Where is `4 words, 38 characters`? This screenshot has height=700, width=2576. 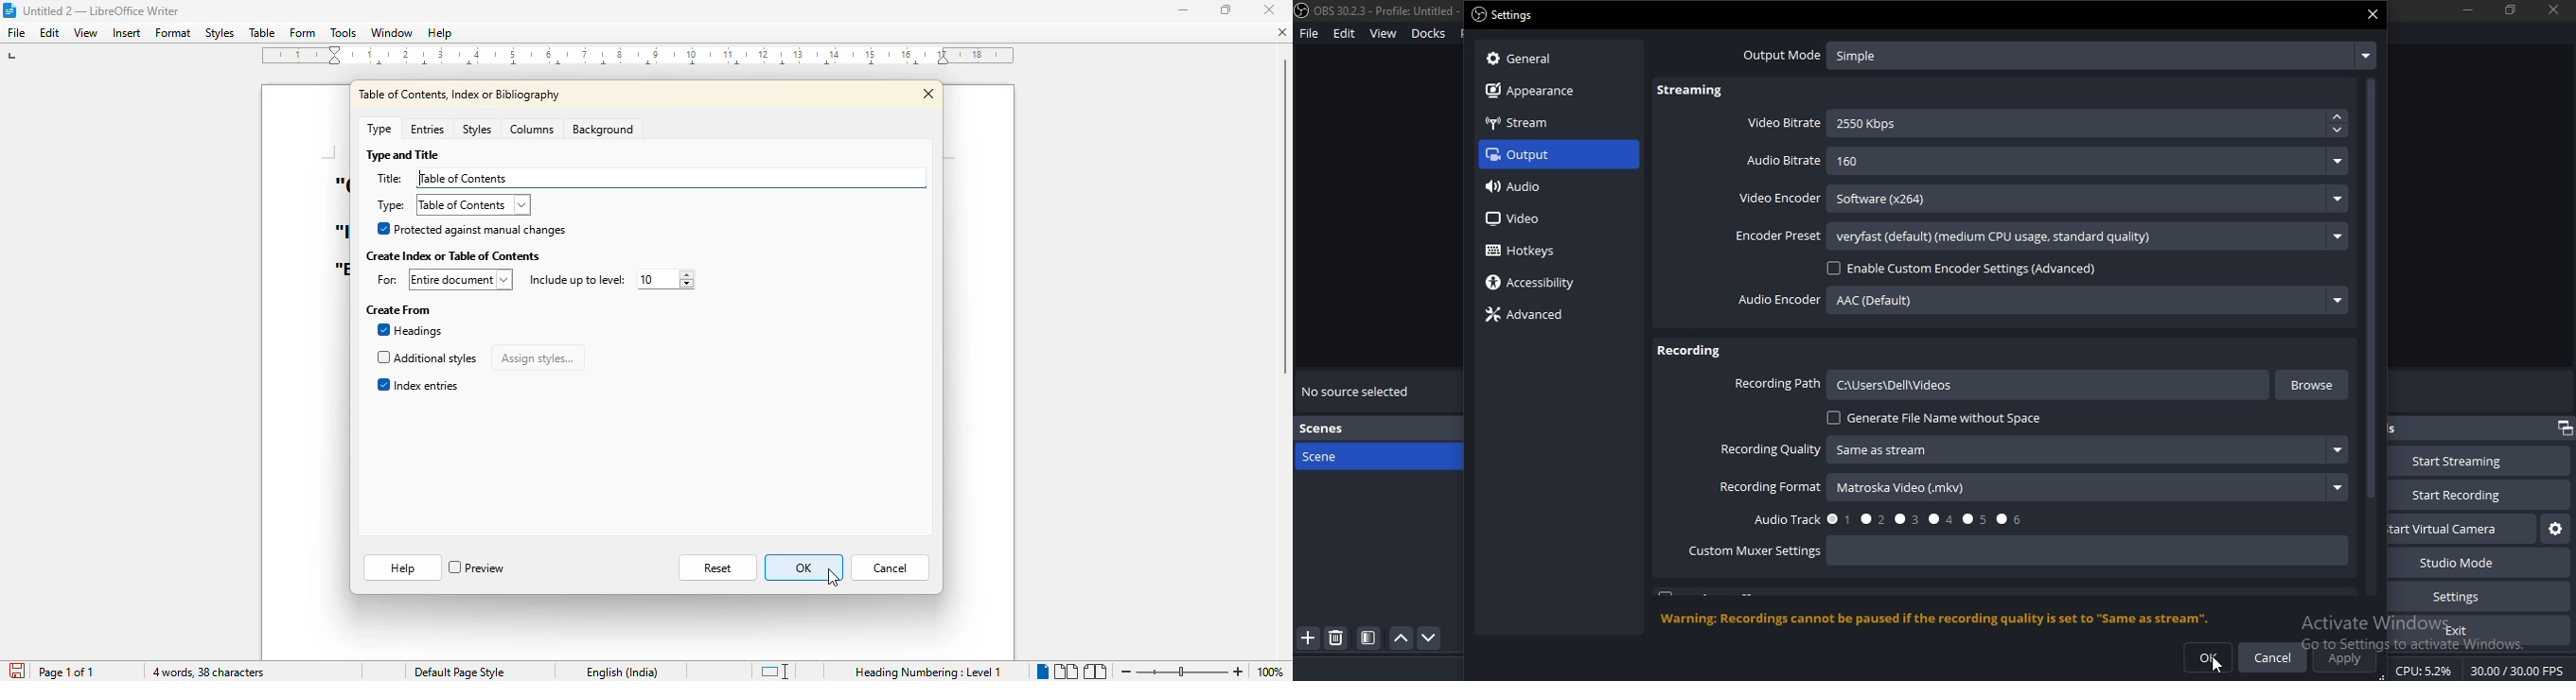
4 words, 38 characters is located at coordinates (208, 672).